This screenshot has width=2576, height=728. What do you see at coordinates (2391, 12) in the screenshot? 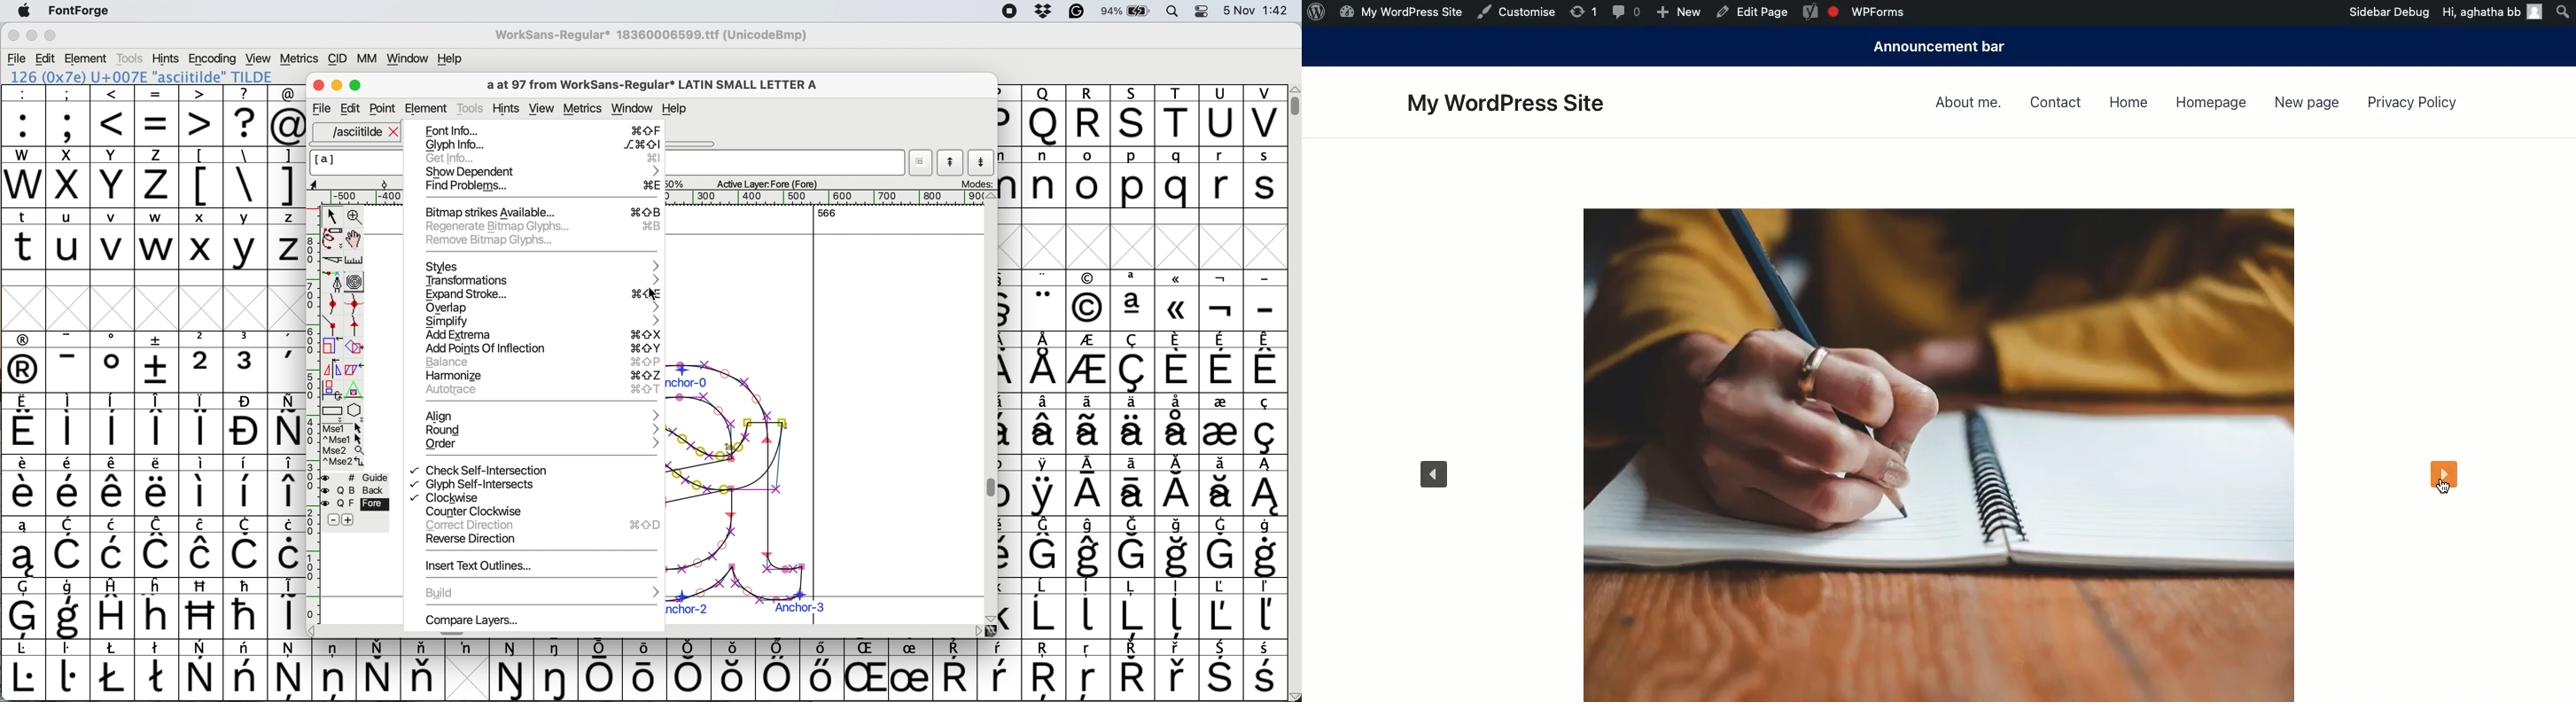
I see `Sidebar debug` at bounding box center [2391, 12].